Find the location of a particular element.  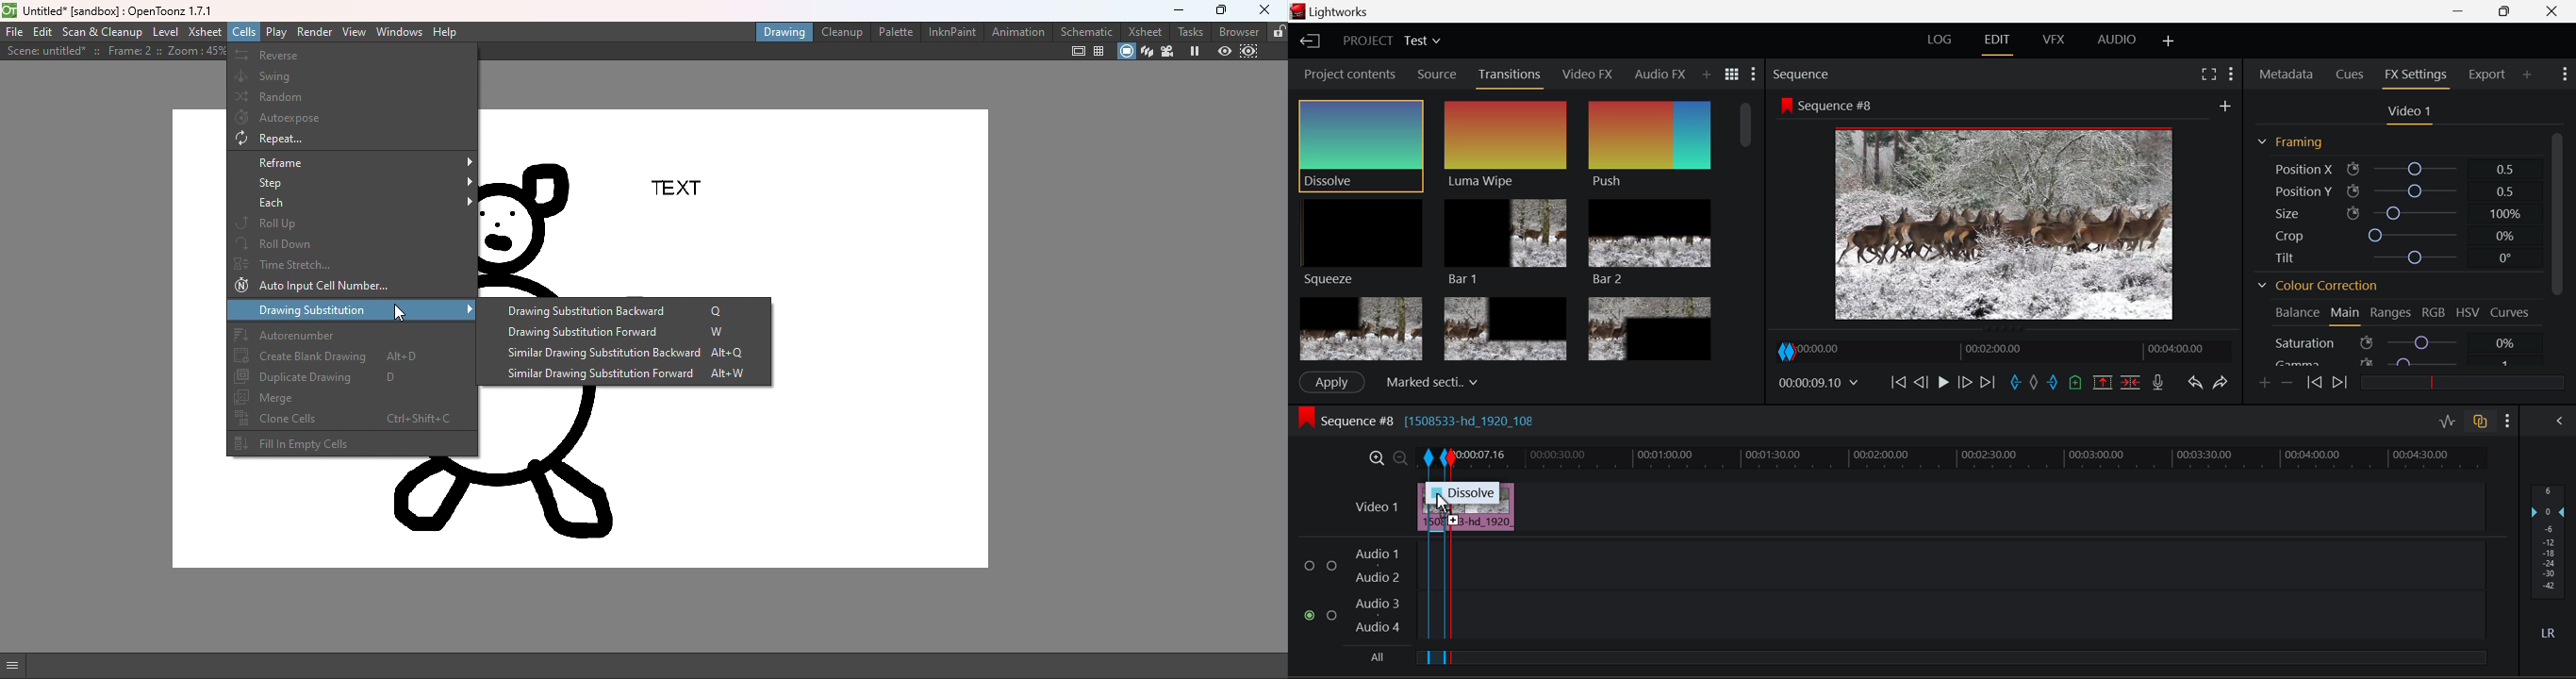

Show Settings is located at coordinates (2565, 74).